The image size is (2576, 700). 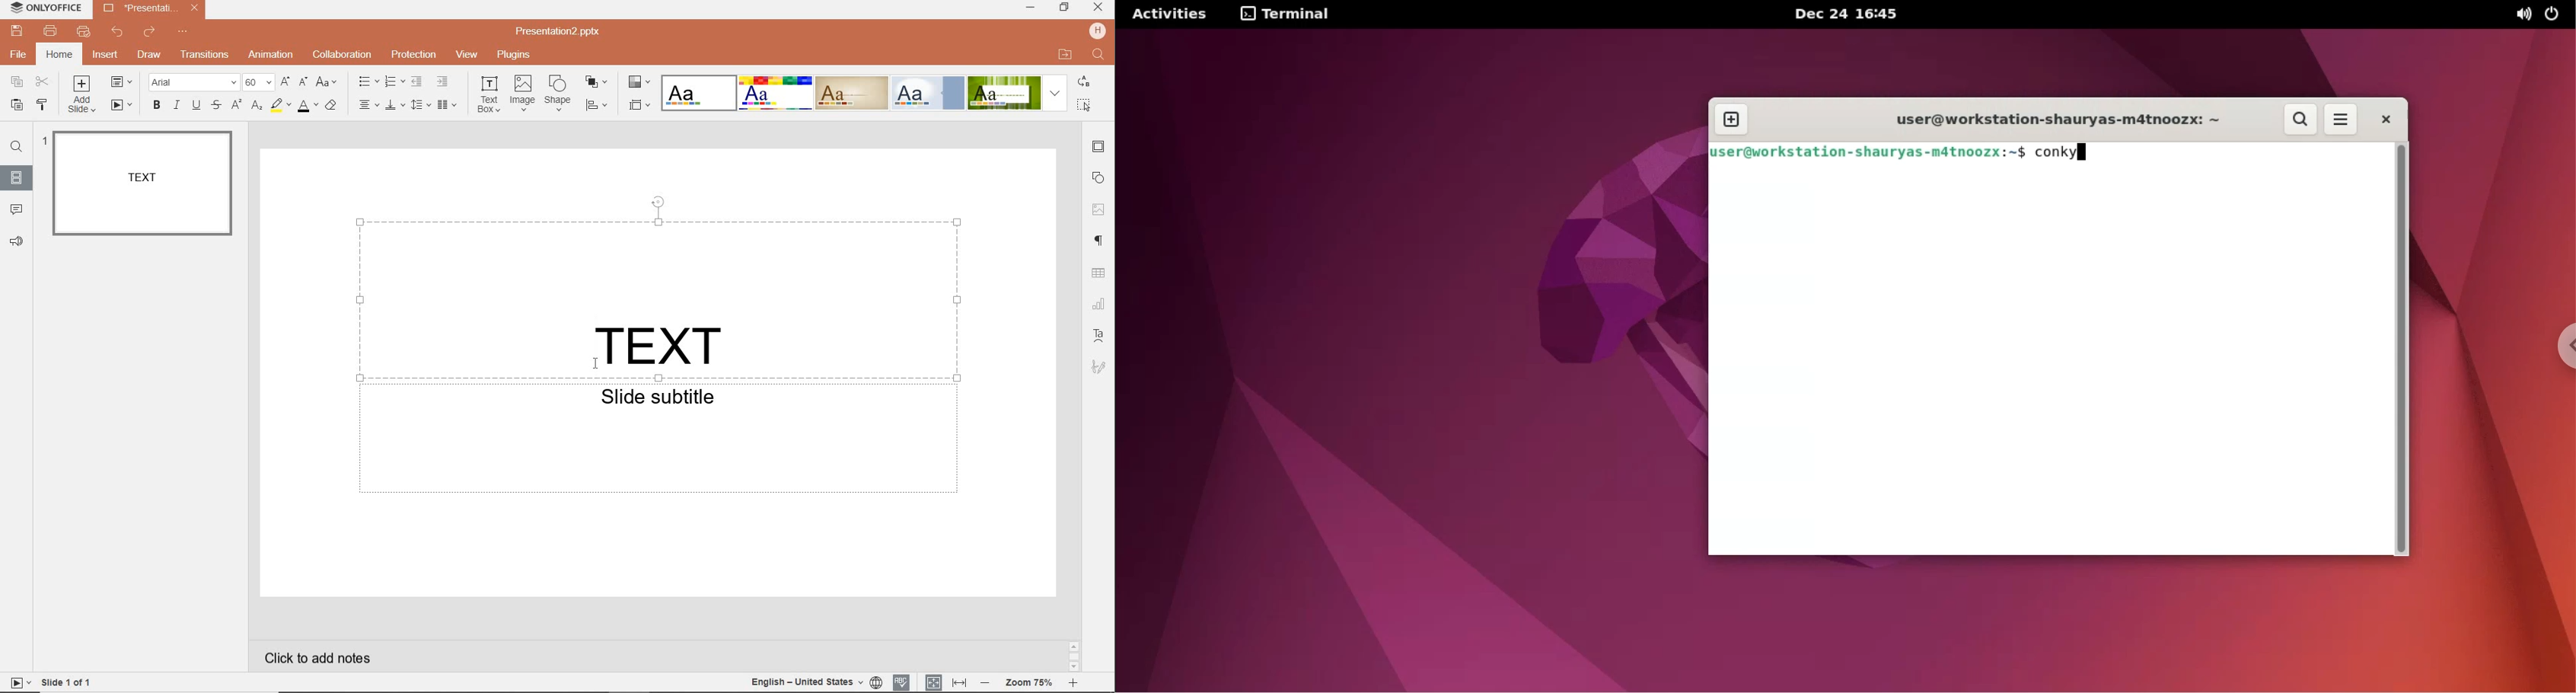 What do you see at coordinates (271, 56) in the screenshot?
I see `ANIMATION` at bounding box center [271, 56].